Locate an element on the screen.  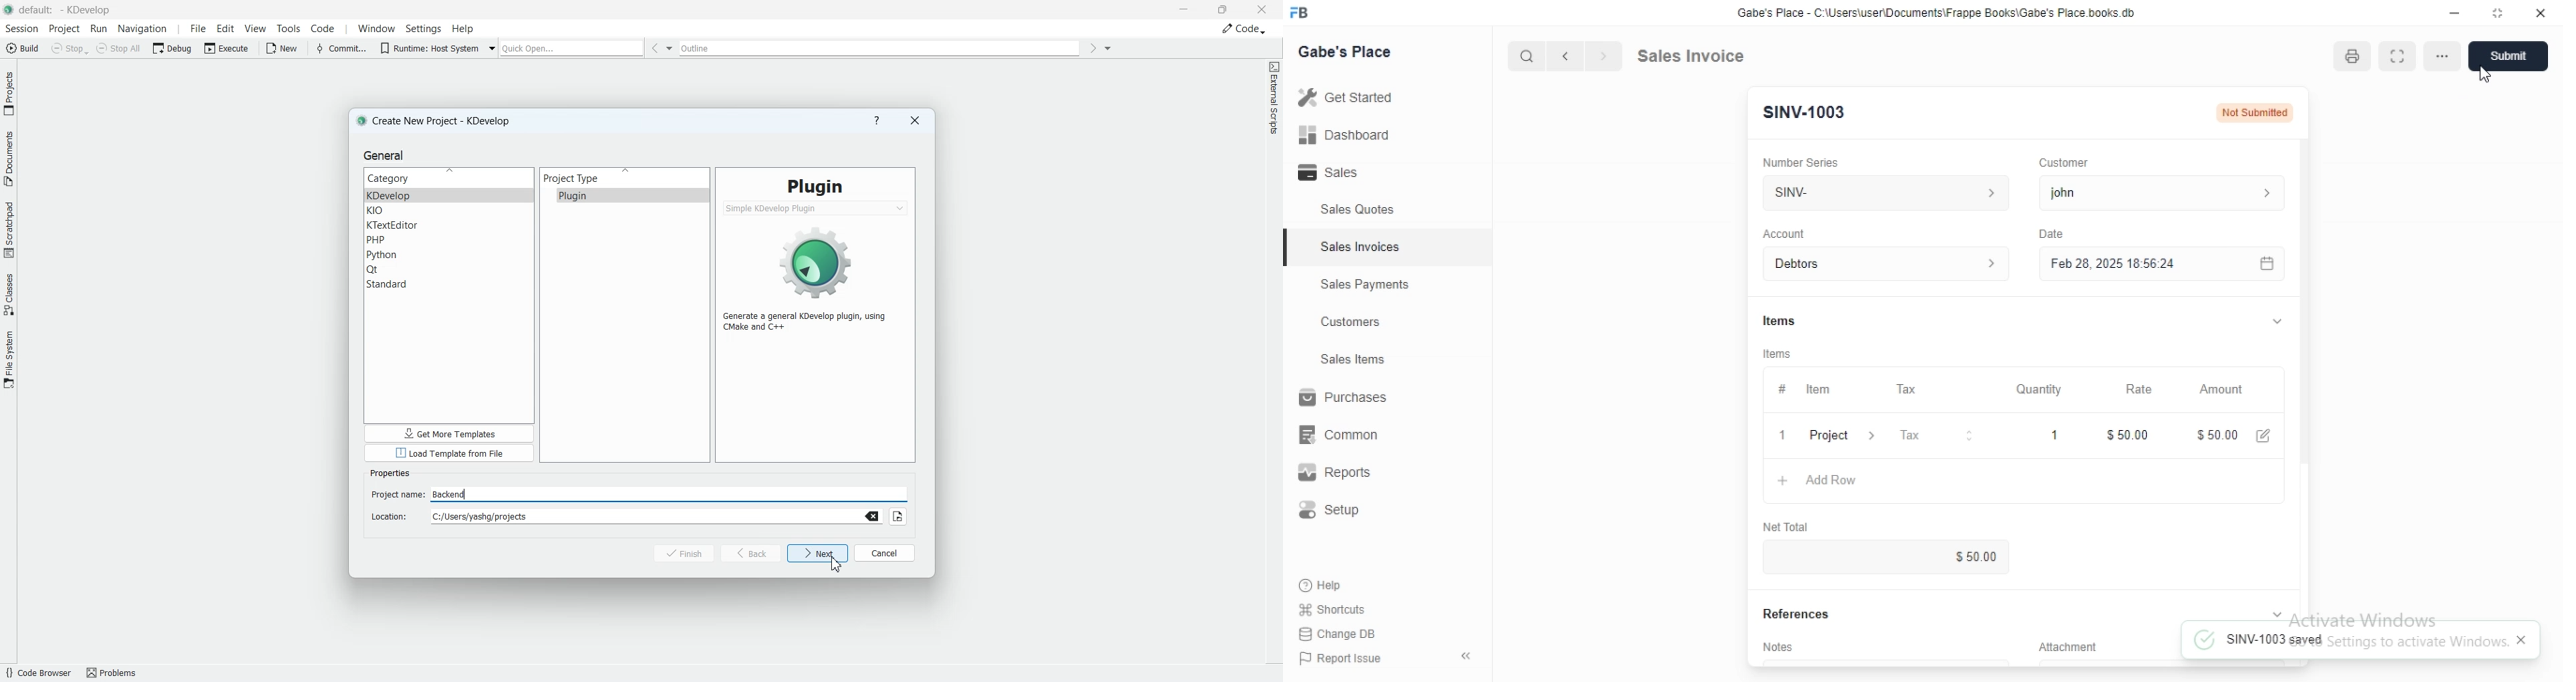
‘Account is located at coordinates (1784, 233).